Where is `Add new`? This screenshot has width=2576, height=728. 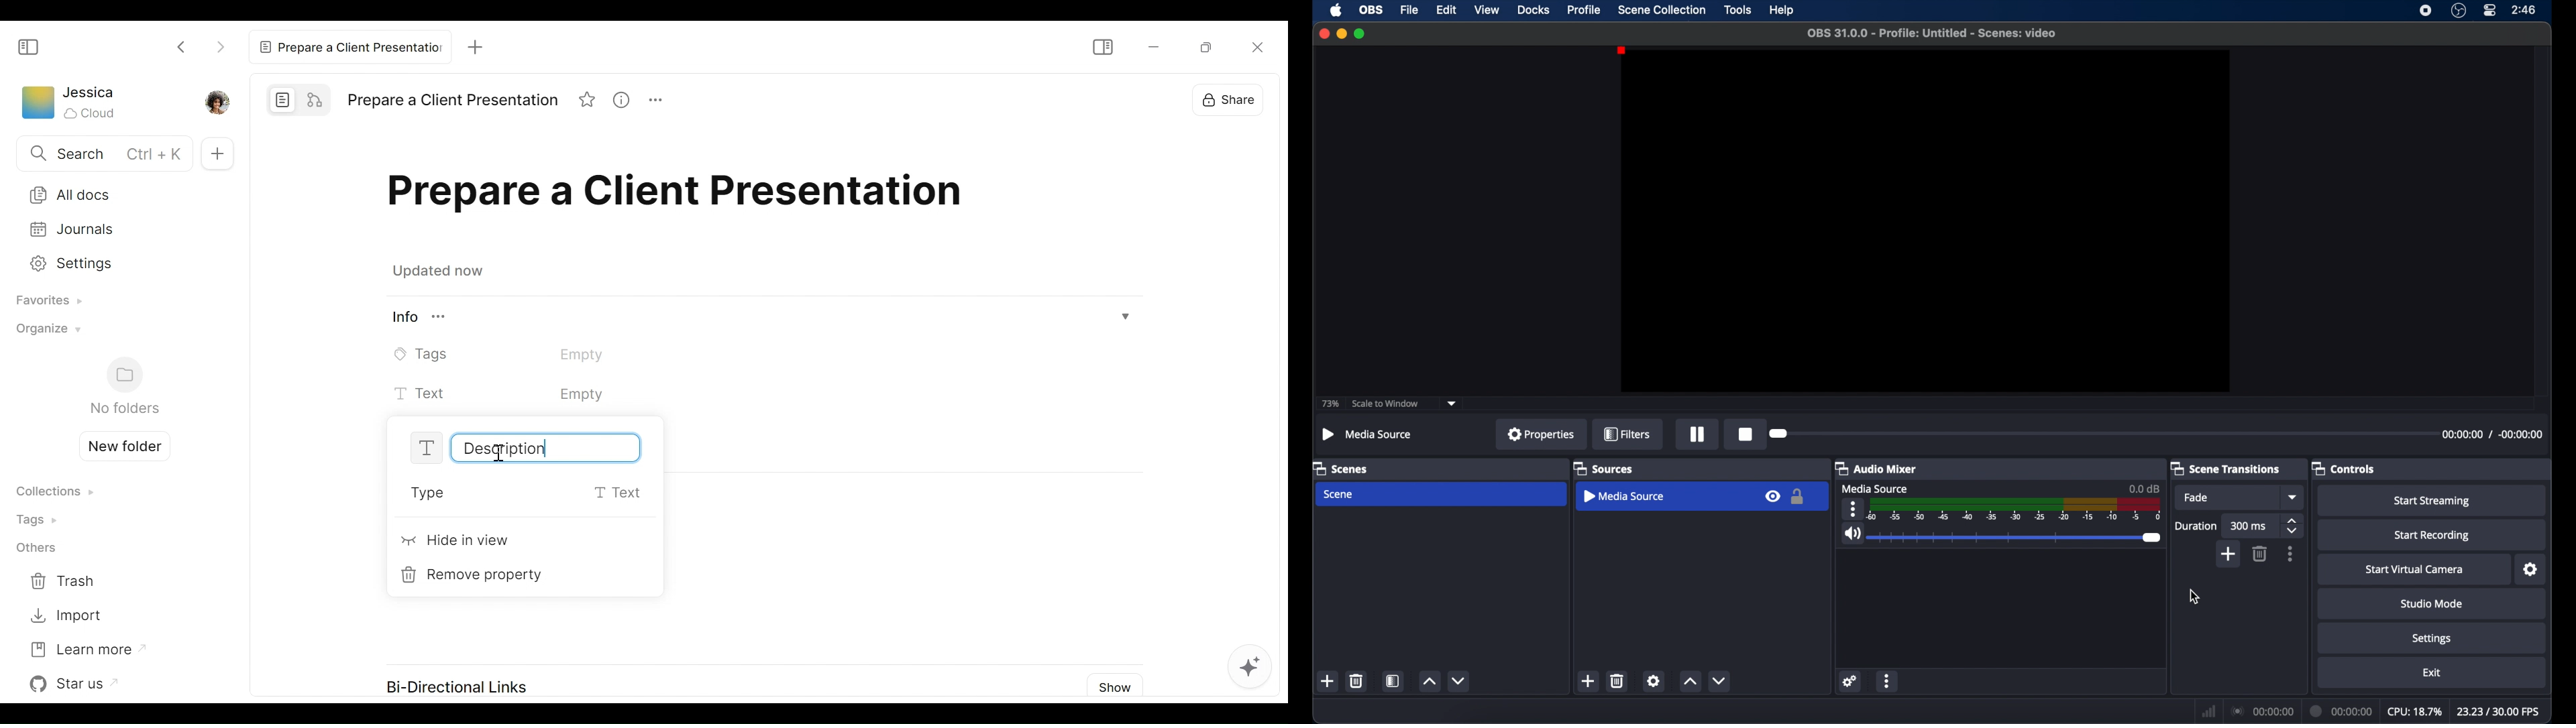 Add new is located at coordinates (215, 153).